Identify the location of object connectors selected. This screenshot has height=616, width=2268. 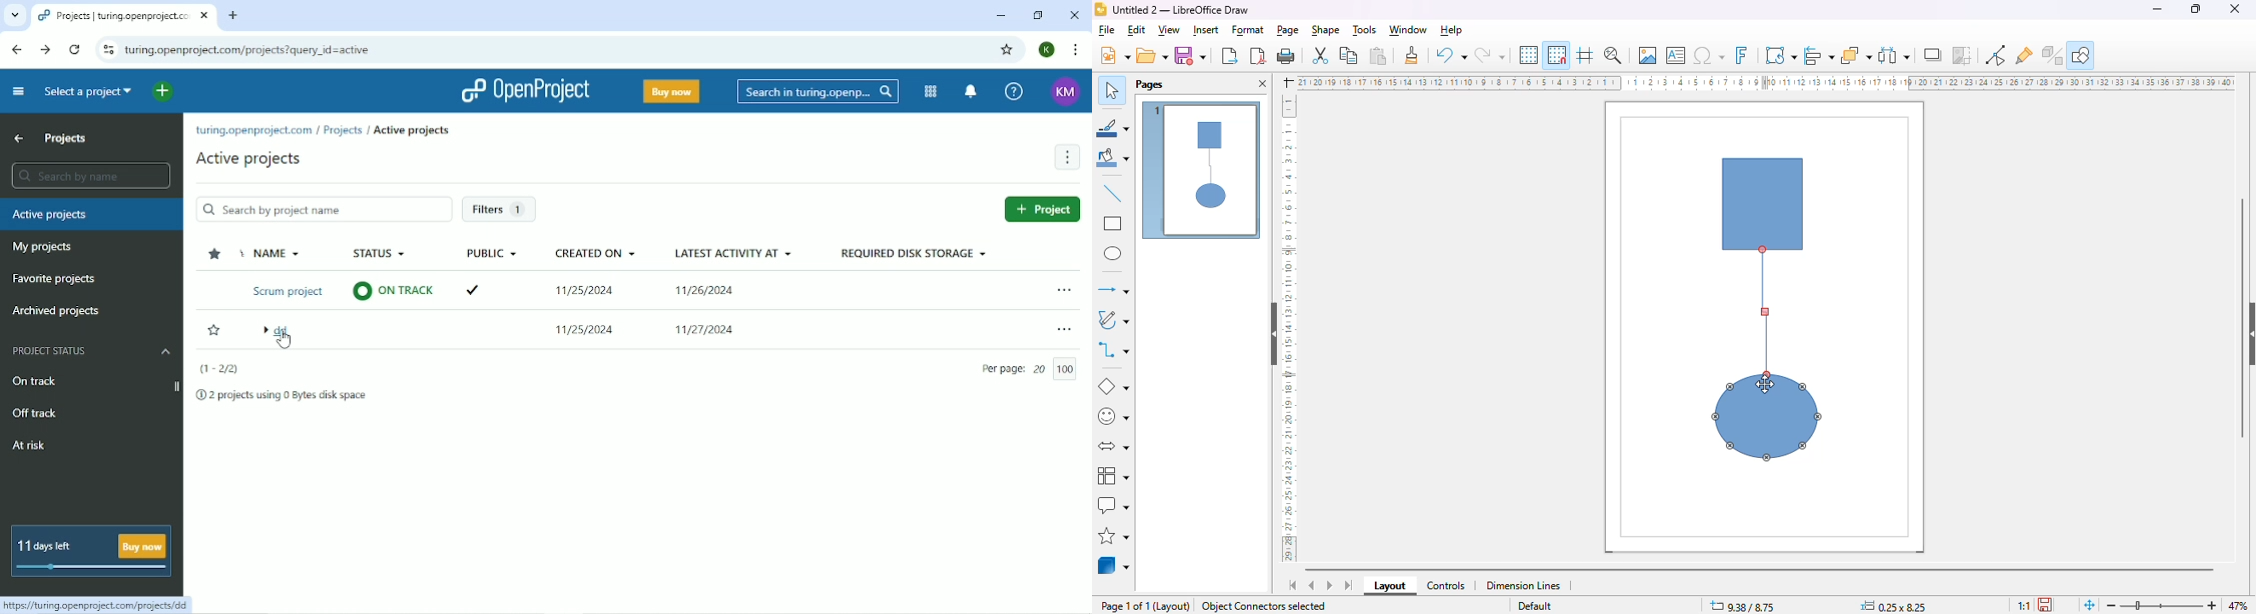
(1264, 606).